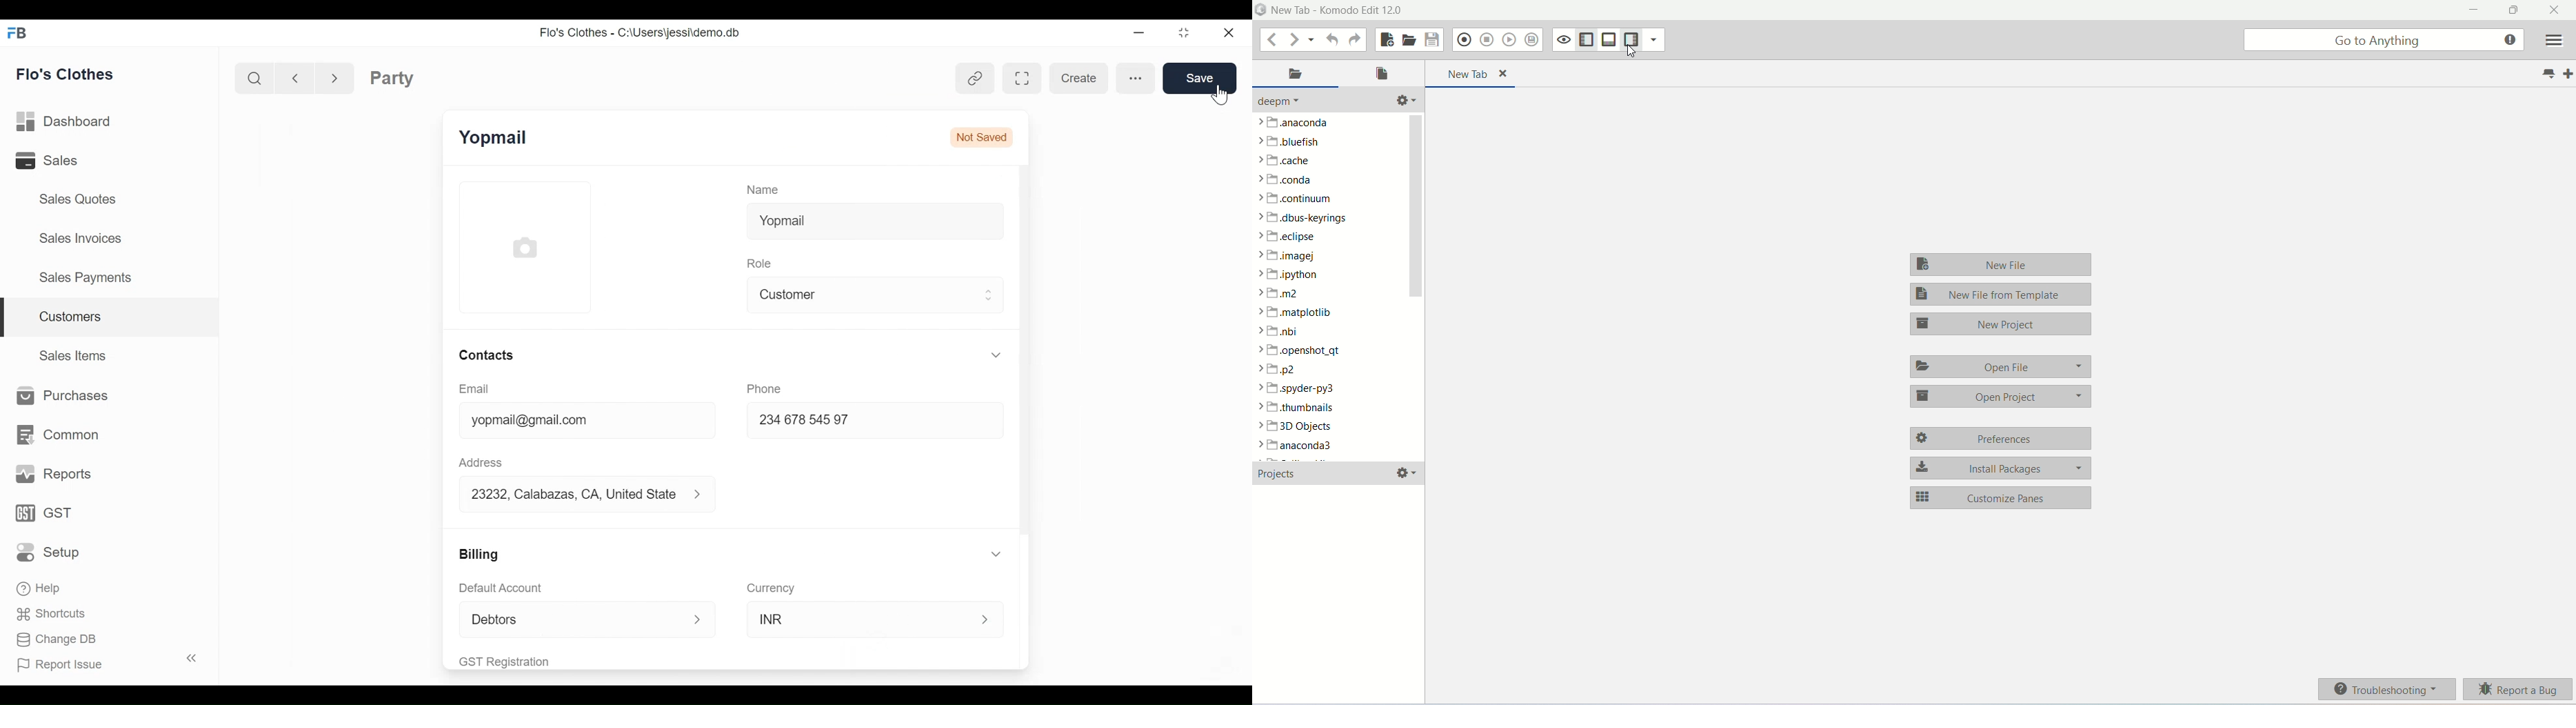 Image resolution: width=2576 pixels, height=728 pixels. What do you see at coordinates (642, 33) in the screenshot?
I see `Flo's Clothes - C:\Users\jessi\demo.db` at bounding box center [642, 33].